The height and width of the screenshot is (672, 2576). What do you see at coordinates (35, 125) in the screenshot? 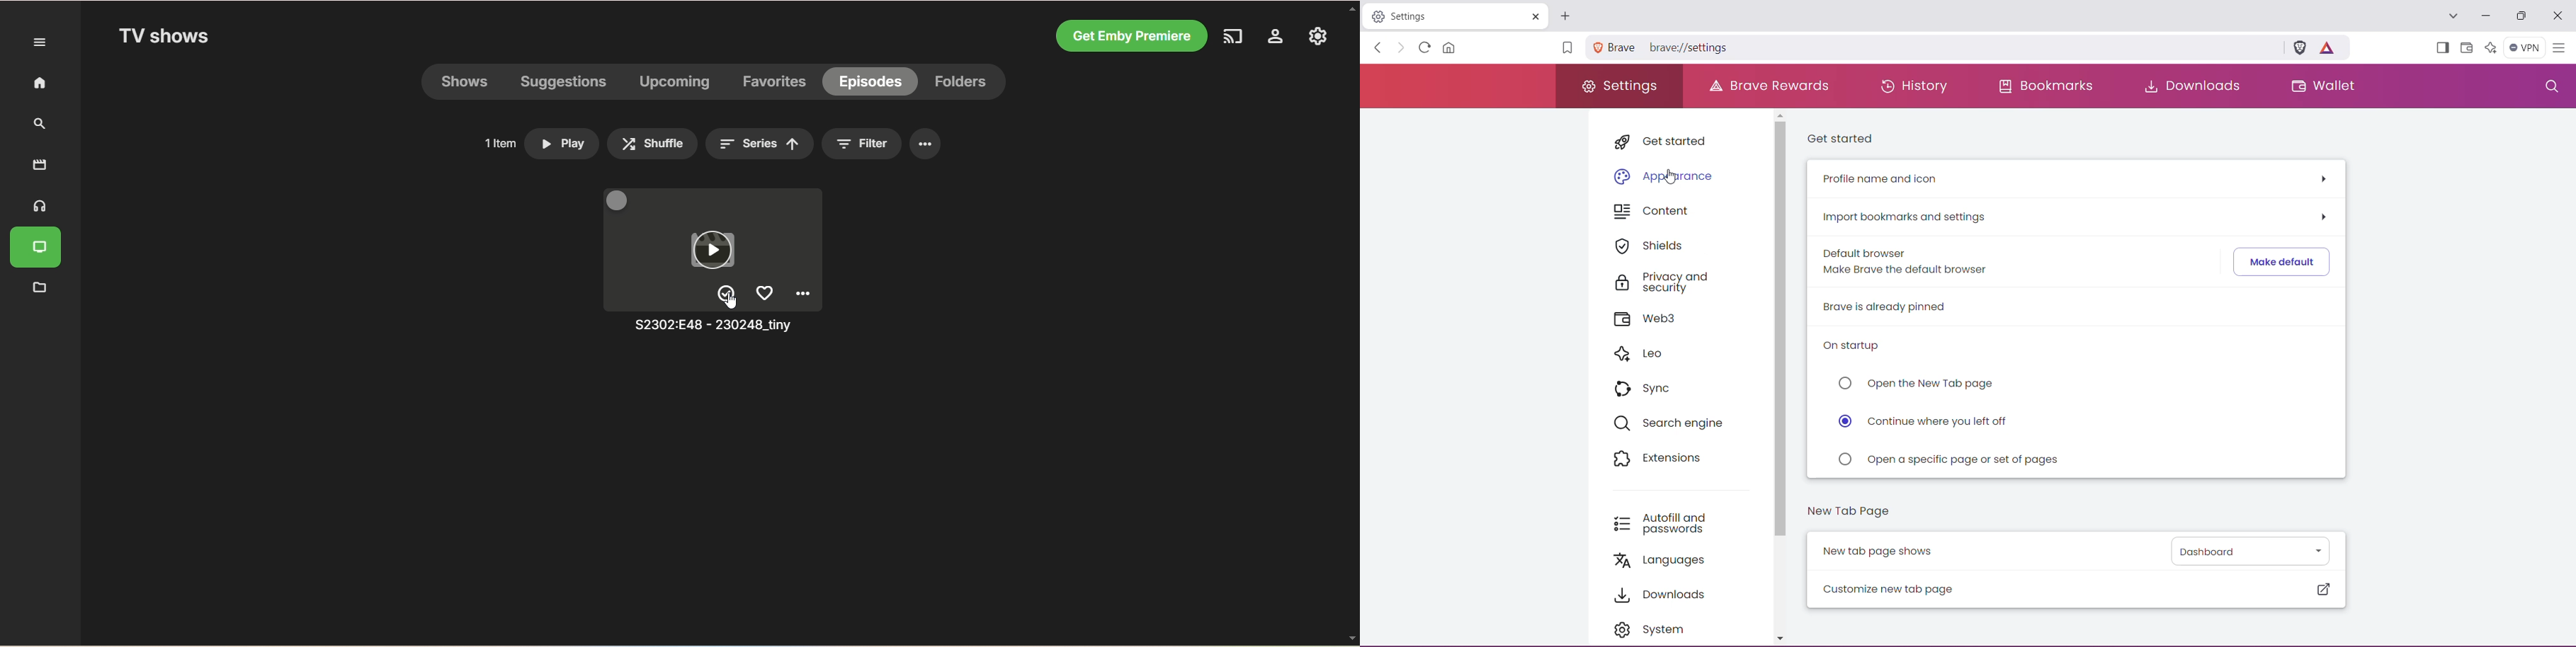
I see `search` at bounding box center [35, 125].